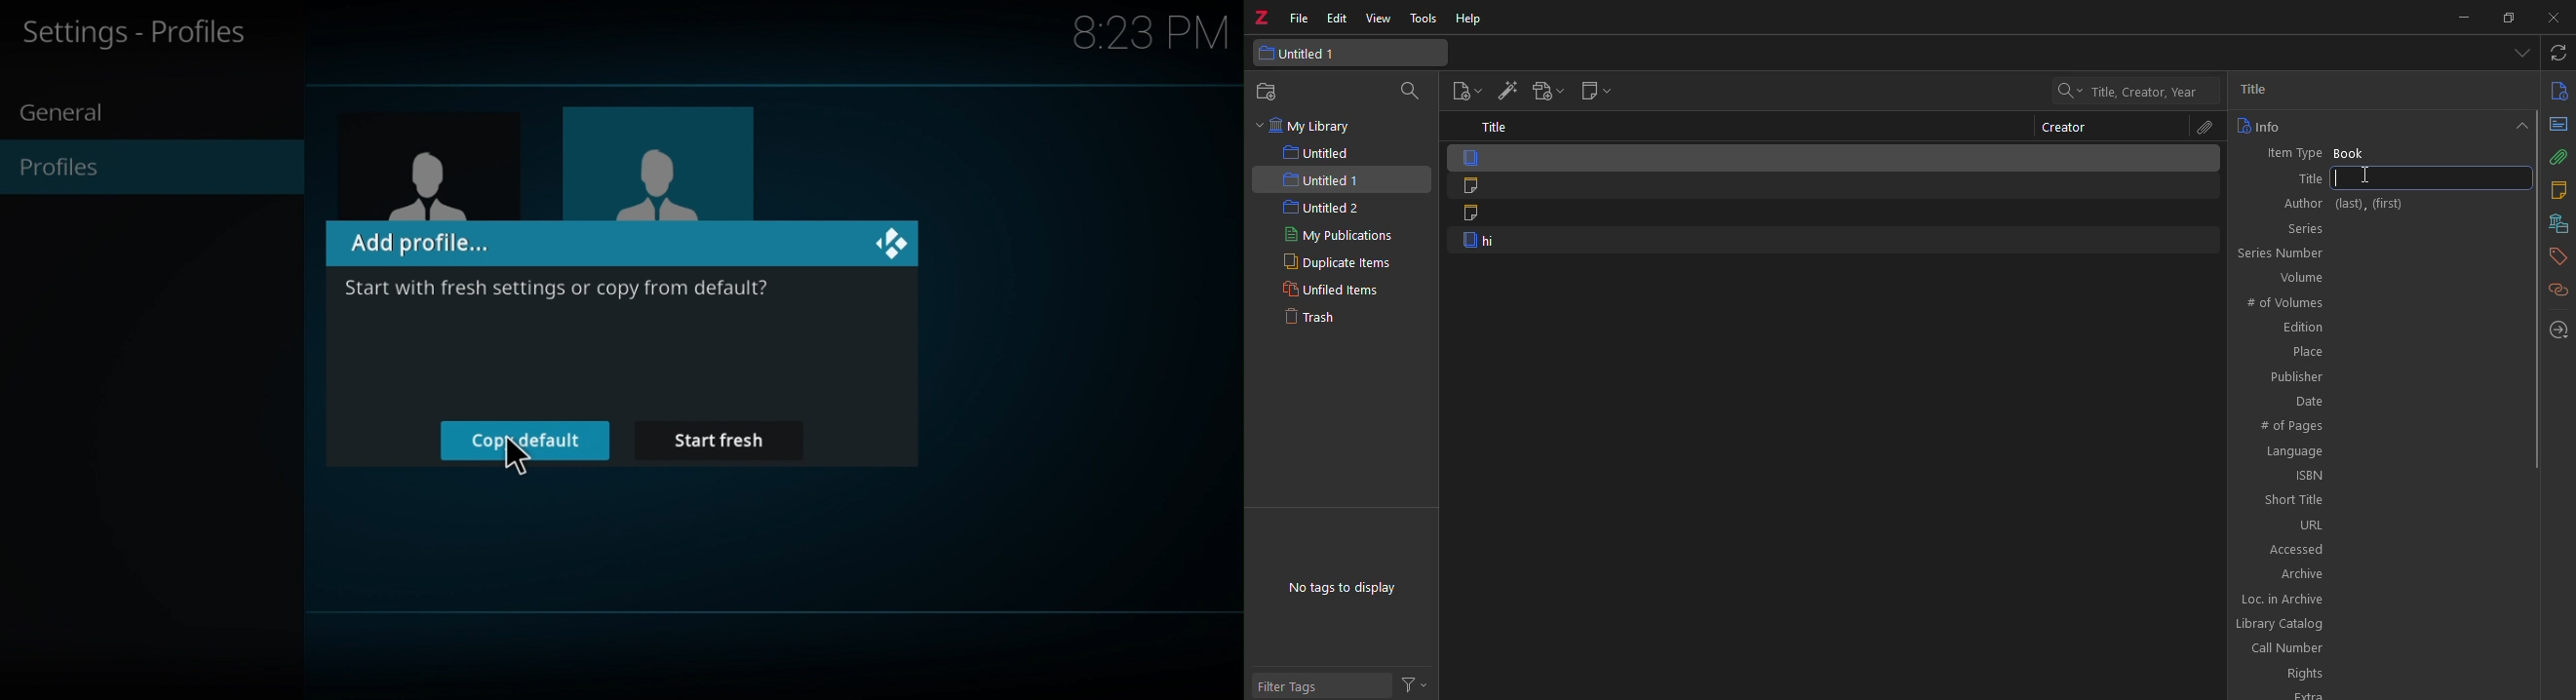 The height and width of the screenshot is (700, 2576). What do you see at coordinates (1261, 14) in the screenshot?
I see `Logo` at bounding box center [1261, 14].